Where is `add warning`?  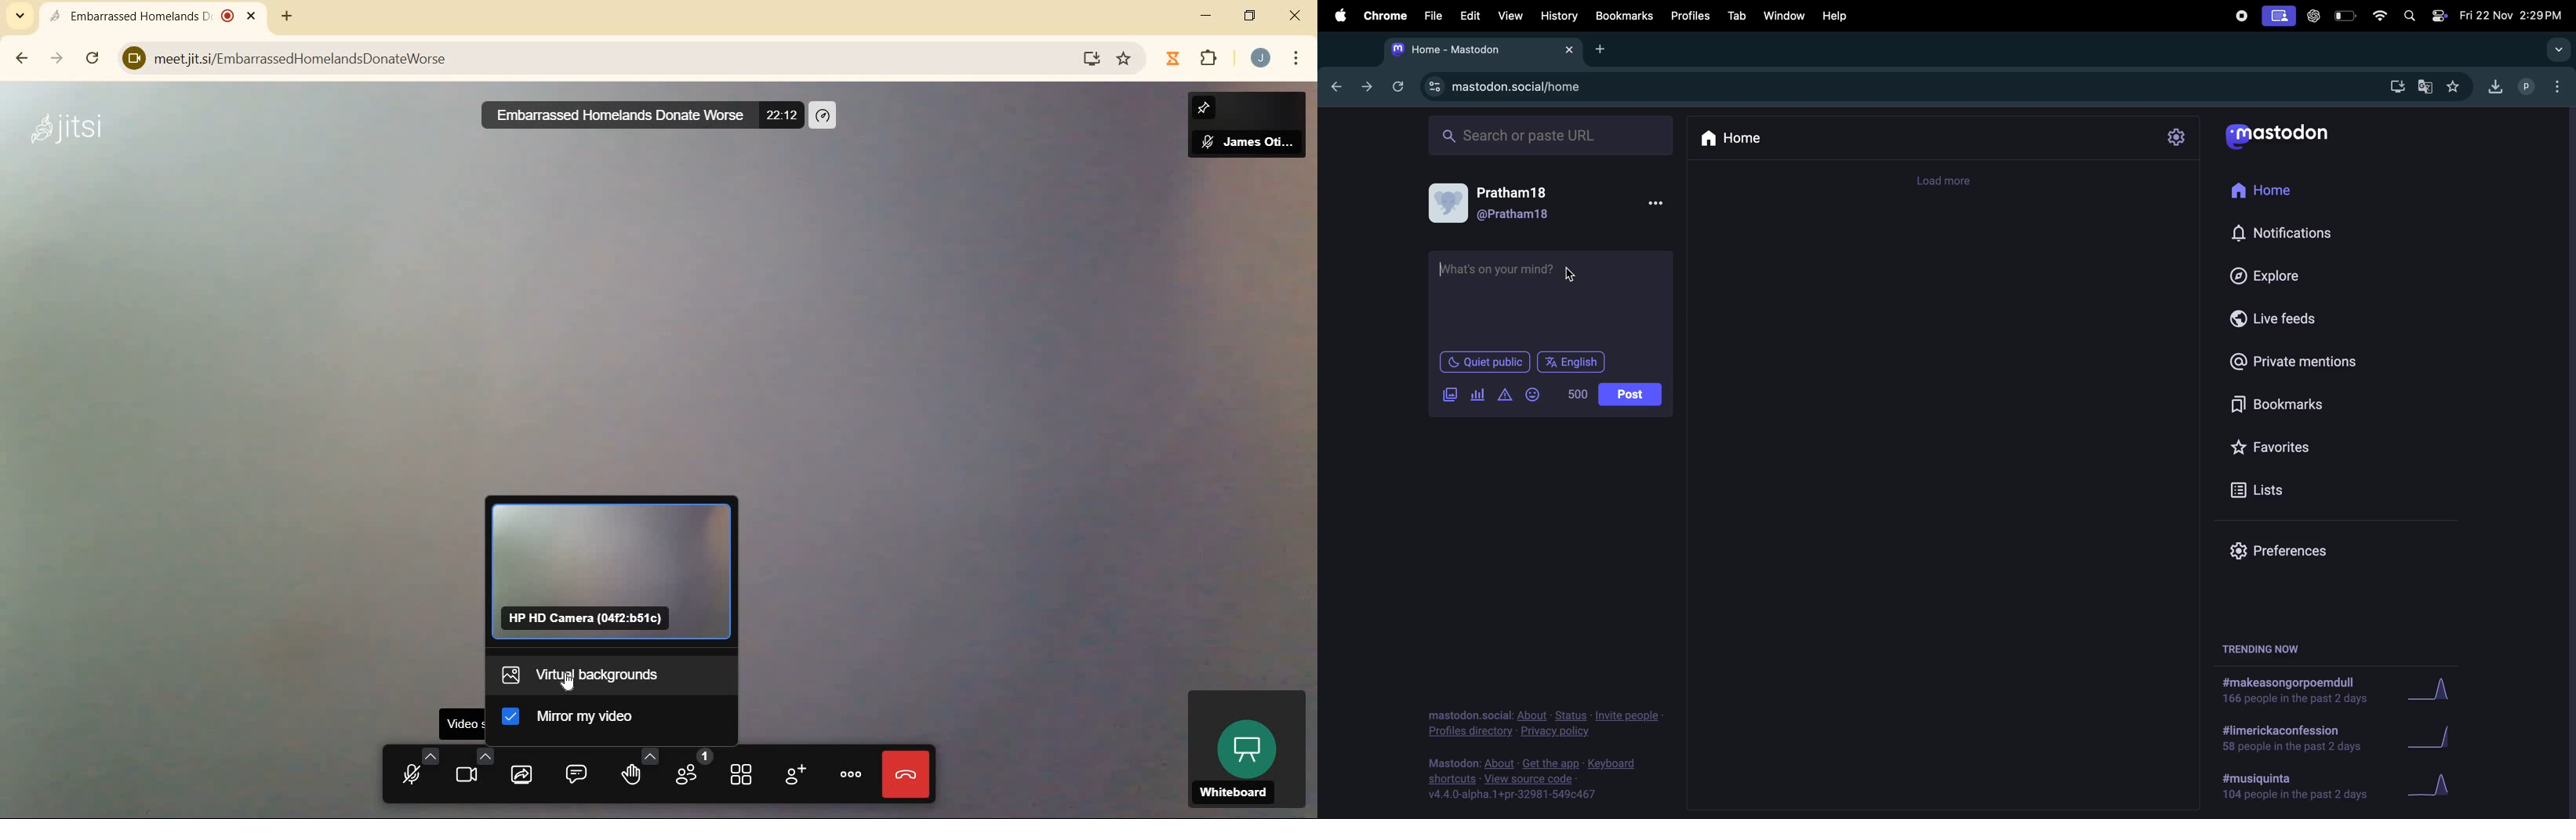 add warning is located at coordinates (1503, 395).